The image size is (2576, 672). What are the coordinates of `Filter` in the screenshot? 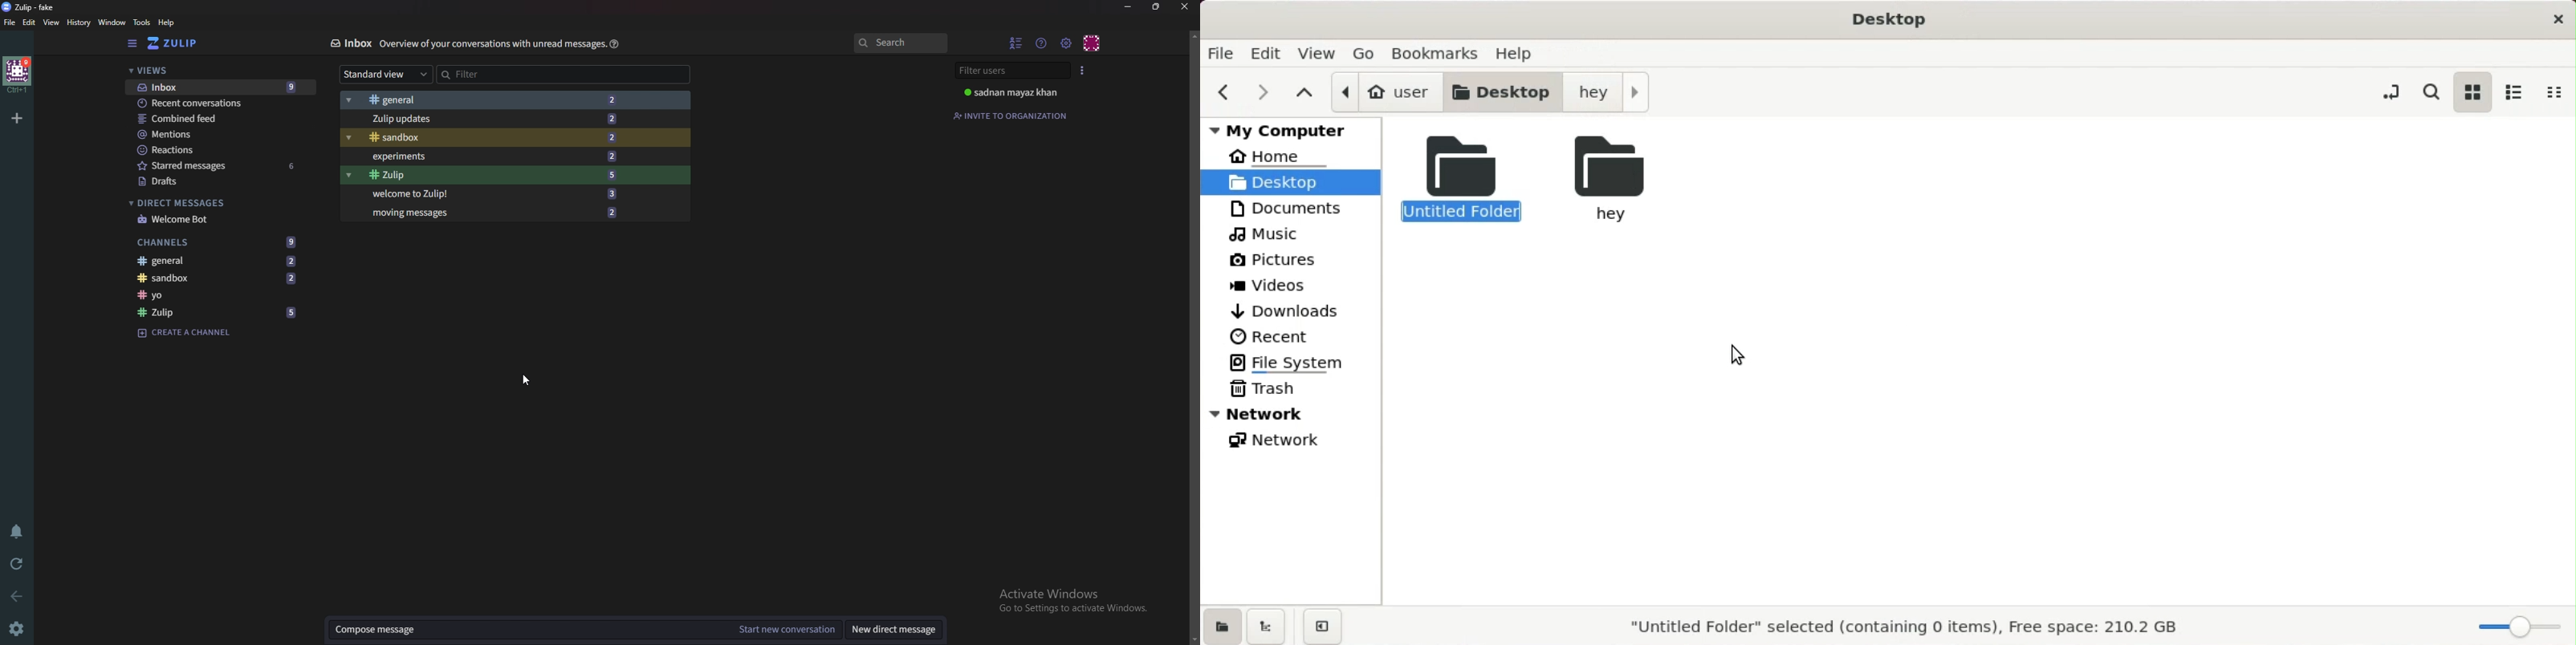 It's located at (565, 74).